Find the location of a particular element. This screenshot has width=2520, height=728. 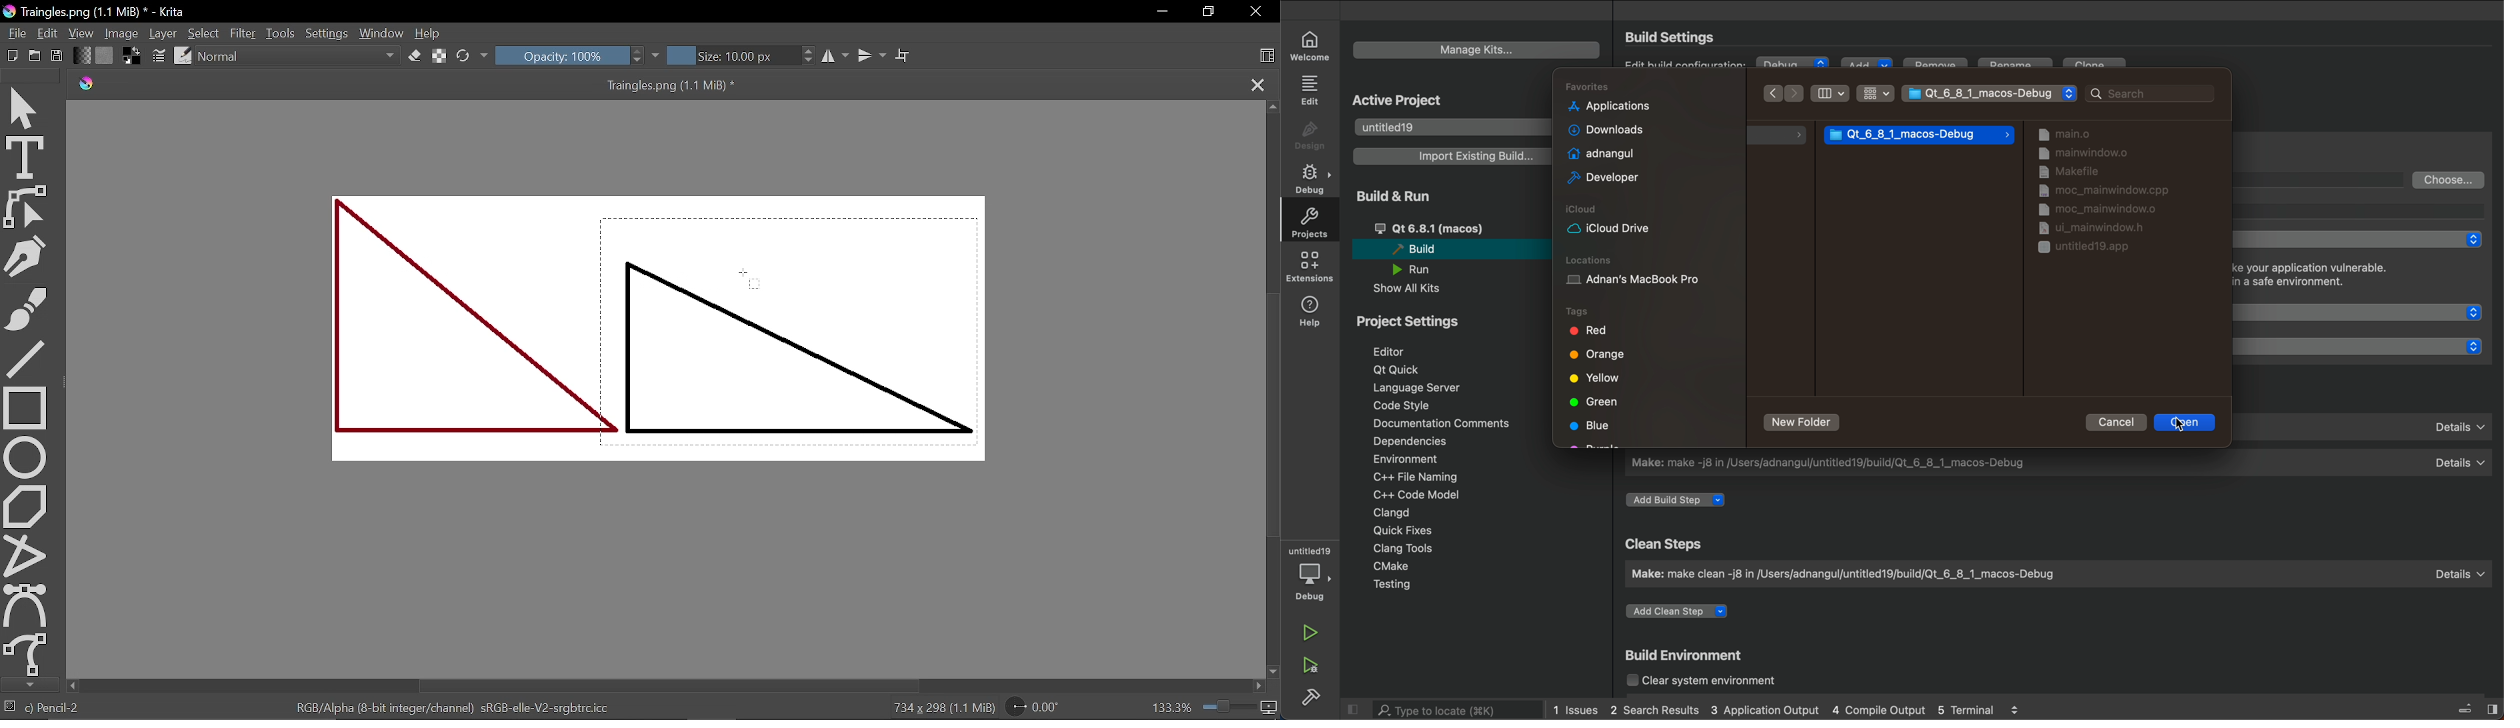

close side bar is located at coordinates (1354, 708).